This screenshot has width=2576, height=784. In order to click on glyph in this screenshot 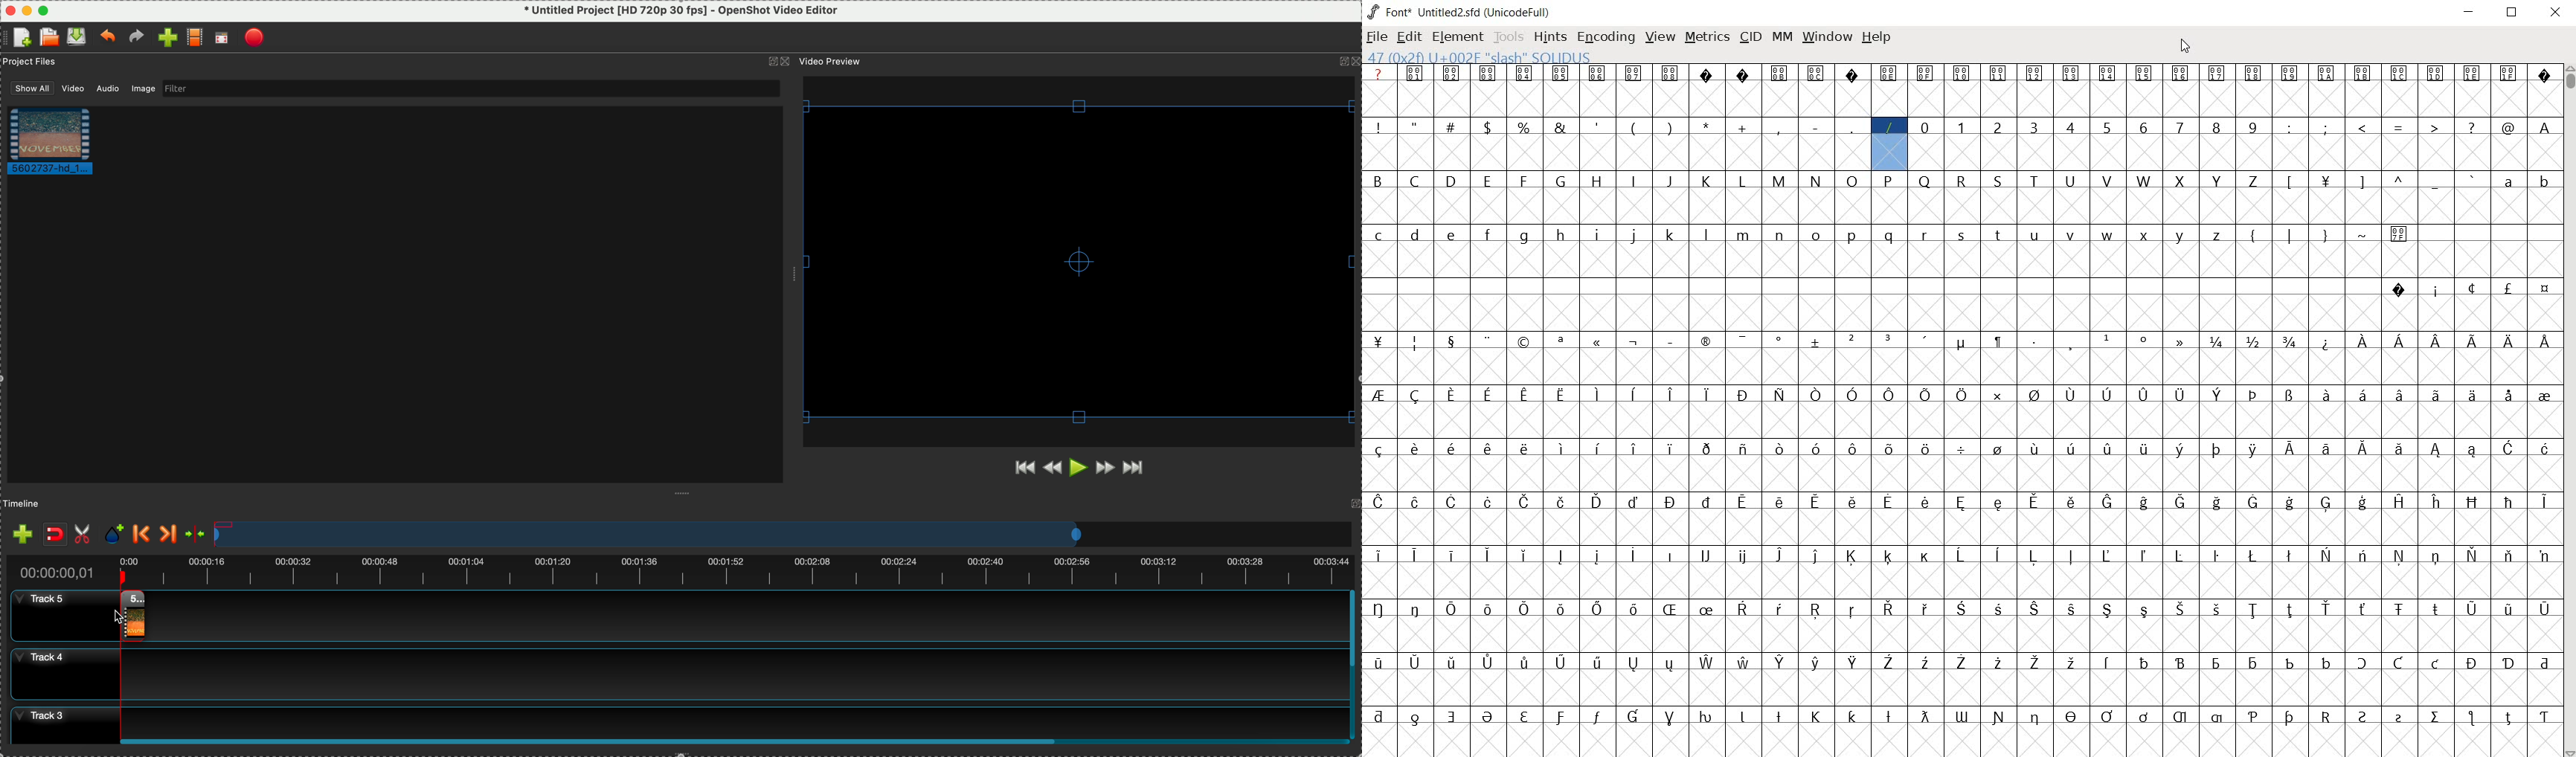, I will do `click(2180, 663)`.